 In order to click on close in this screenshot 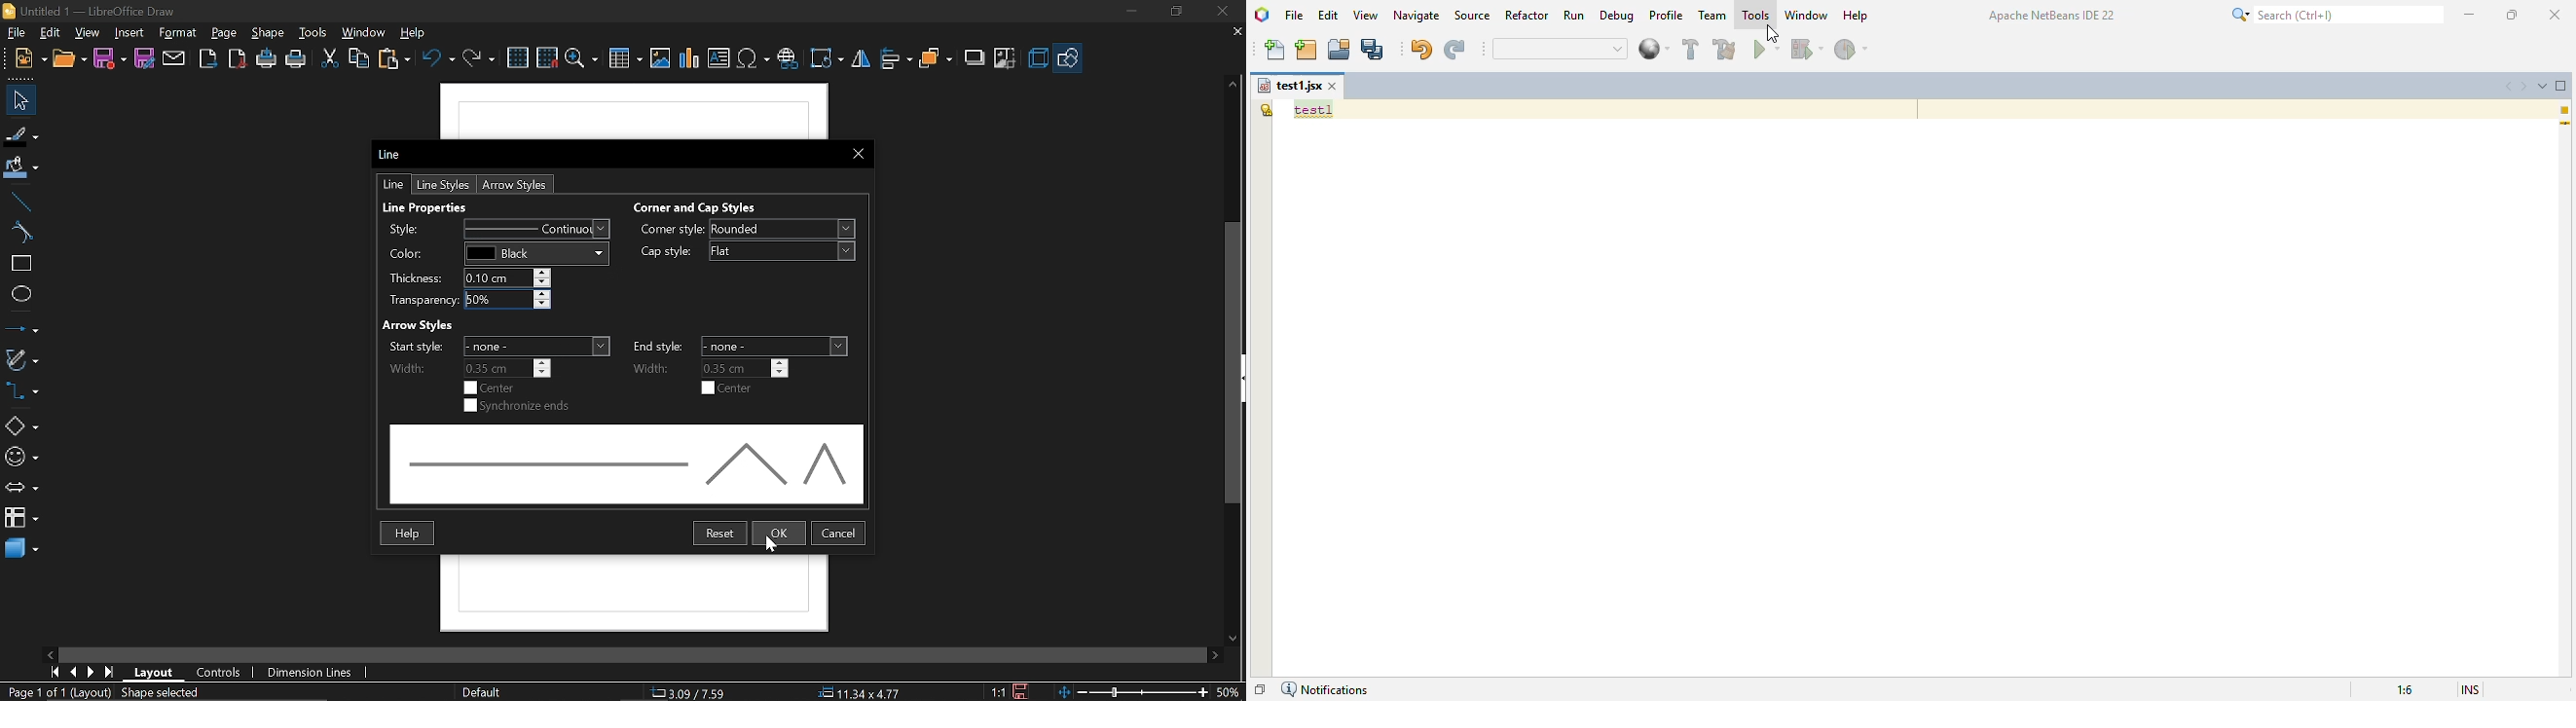, I will do `click(1219, 12)`.